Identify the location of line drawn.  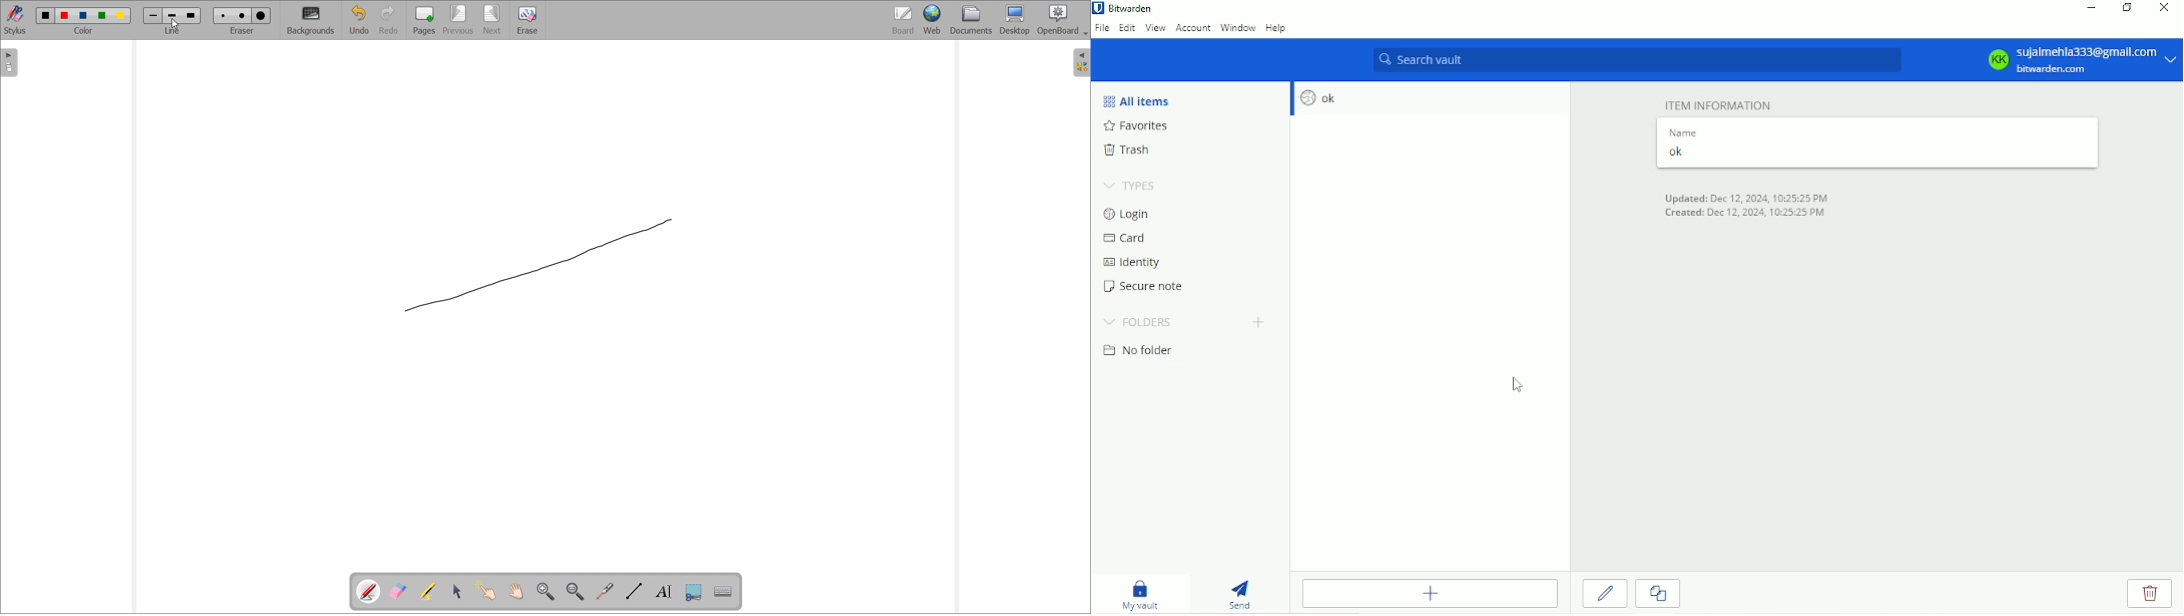
(541, 264).